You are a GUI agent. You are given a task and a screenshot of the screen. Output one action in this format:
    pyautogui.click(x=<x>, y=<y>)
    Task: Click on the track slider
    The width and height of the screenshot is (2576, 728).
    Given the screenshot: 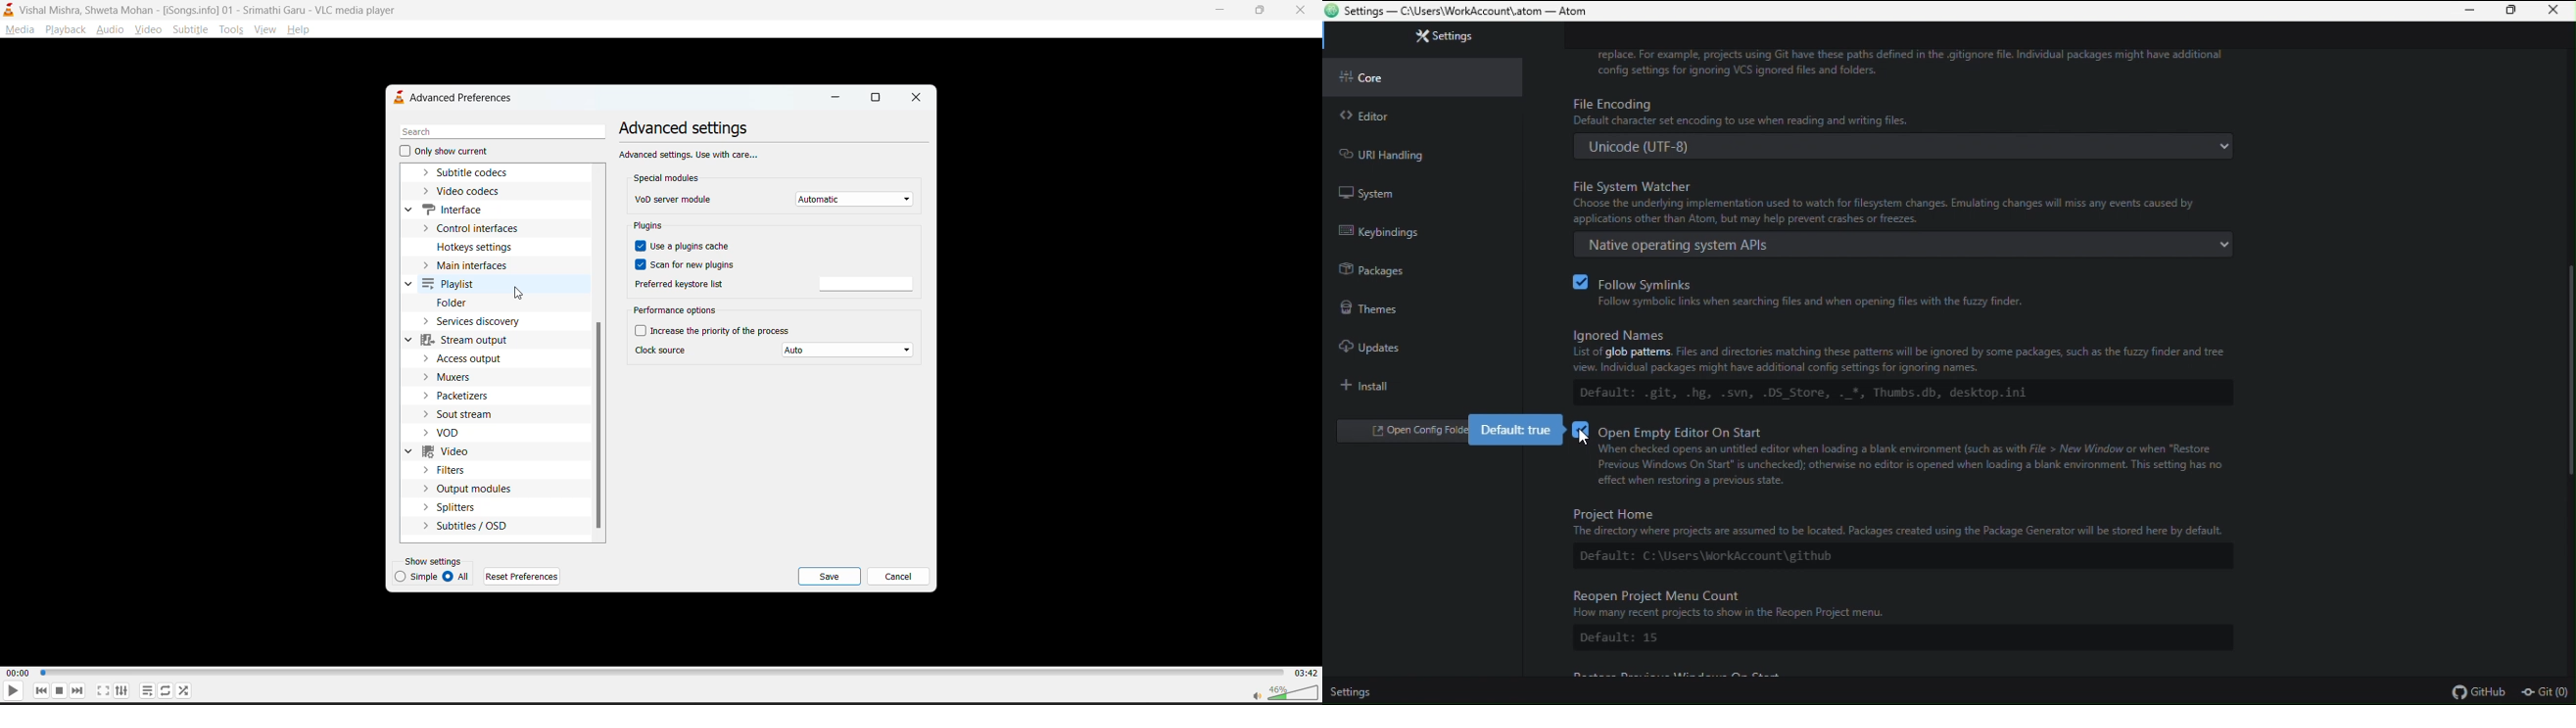 What is the action you would take?
    pyautogui.click(x=659, y=671)
    